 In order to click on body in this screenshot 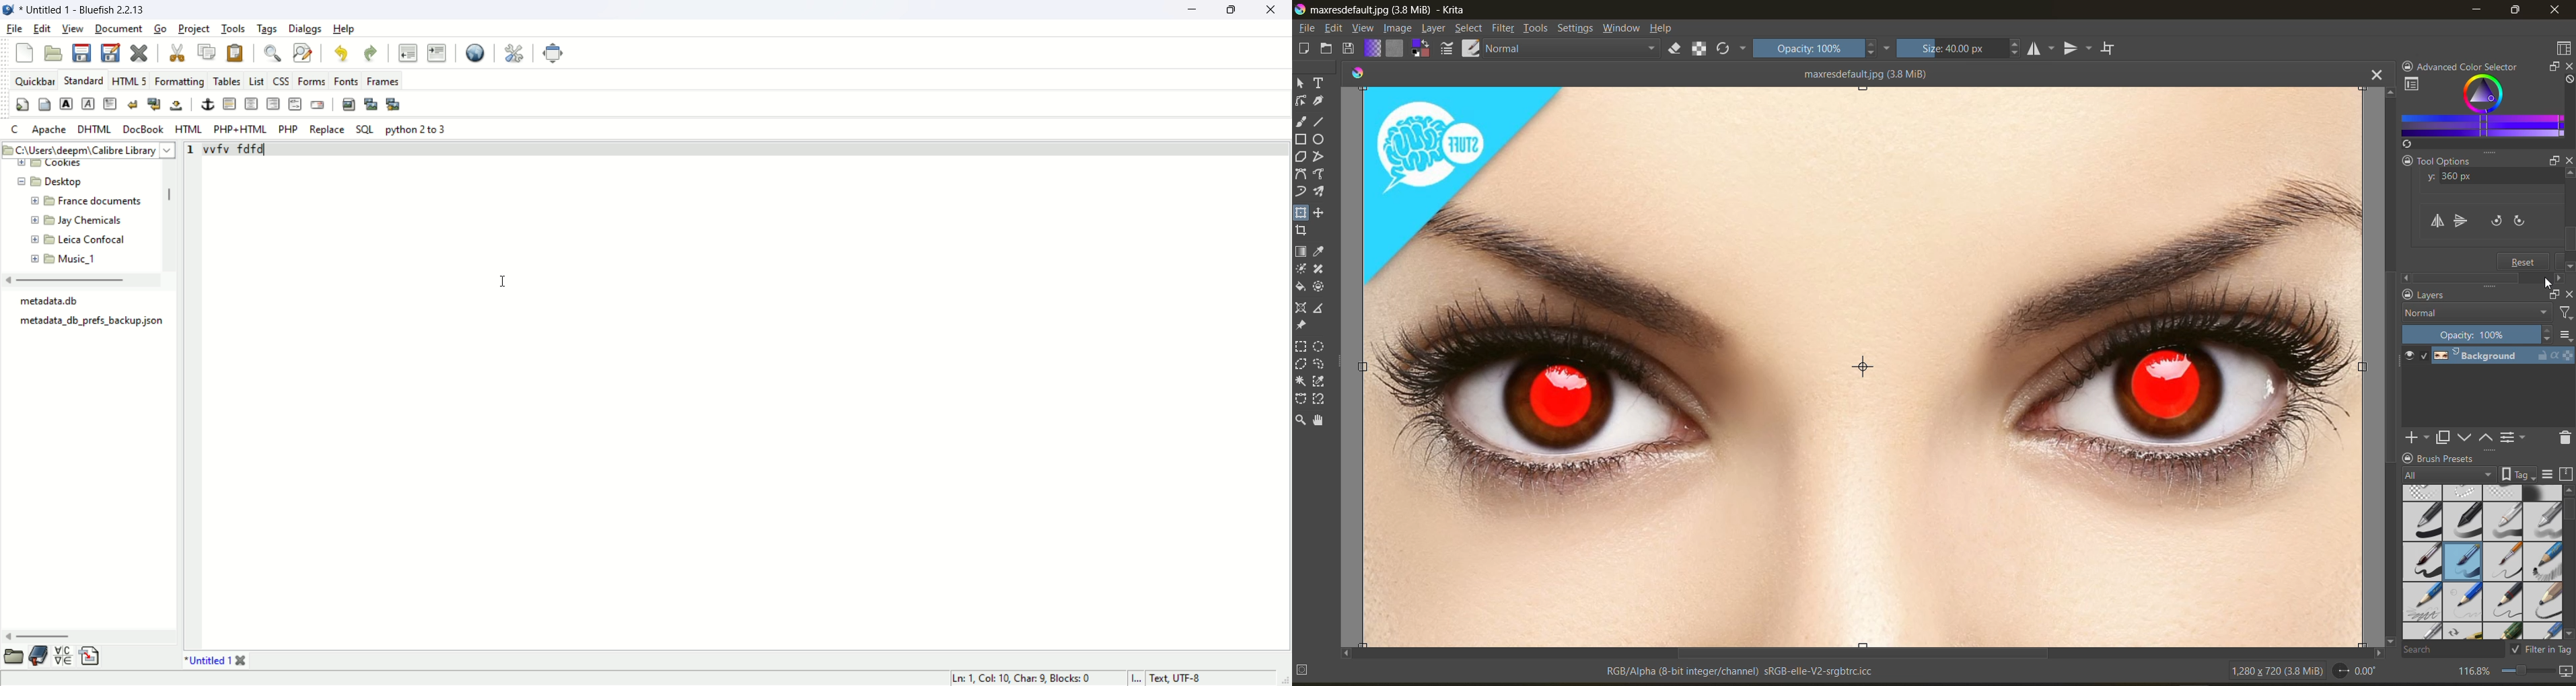, I will do `click(44, 105)`.